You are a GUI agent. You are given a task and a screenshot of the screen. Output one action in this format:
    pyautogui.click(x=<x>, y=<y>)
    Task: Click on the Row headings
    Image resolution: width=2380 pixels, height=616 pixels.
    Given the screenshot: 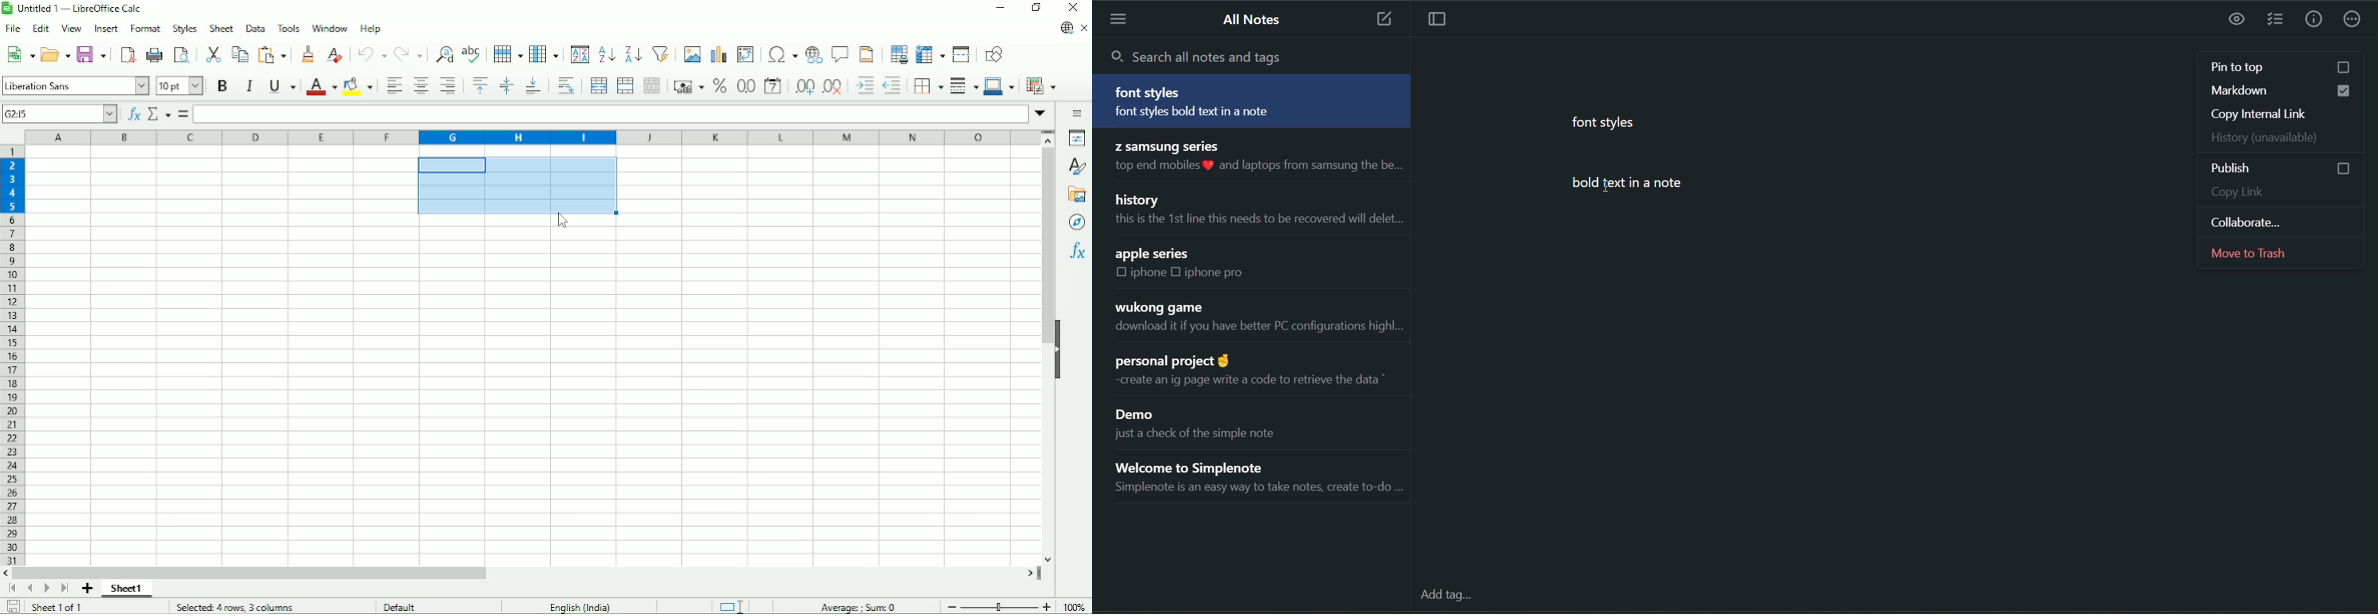 What is the action you would take?
    pyautogui.click(x=14, y=356)
    